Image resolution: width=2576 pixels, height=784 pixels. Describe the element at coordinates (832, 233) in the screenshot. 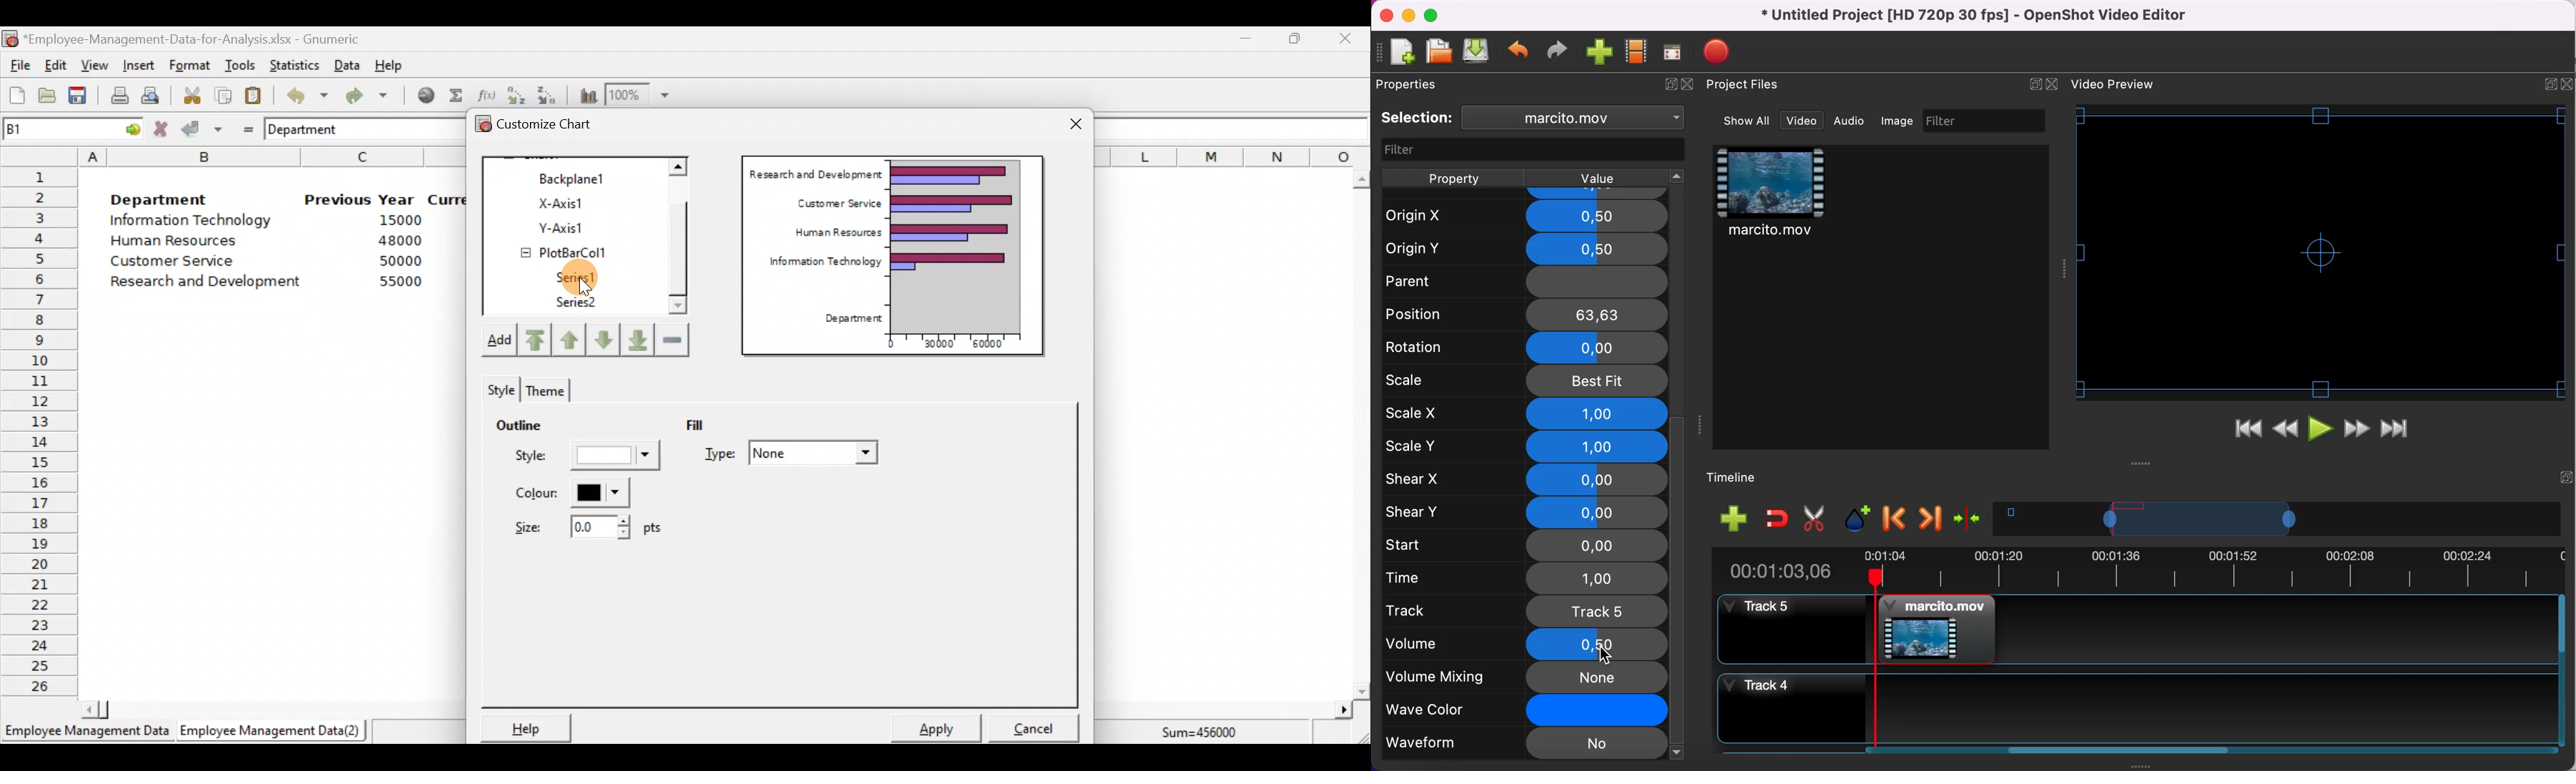

I see `Human Resources` at that location.